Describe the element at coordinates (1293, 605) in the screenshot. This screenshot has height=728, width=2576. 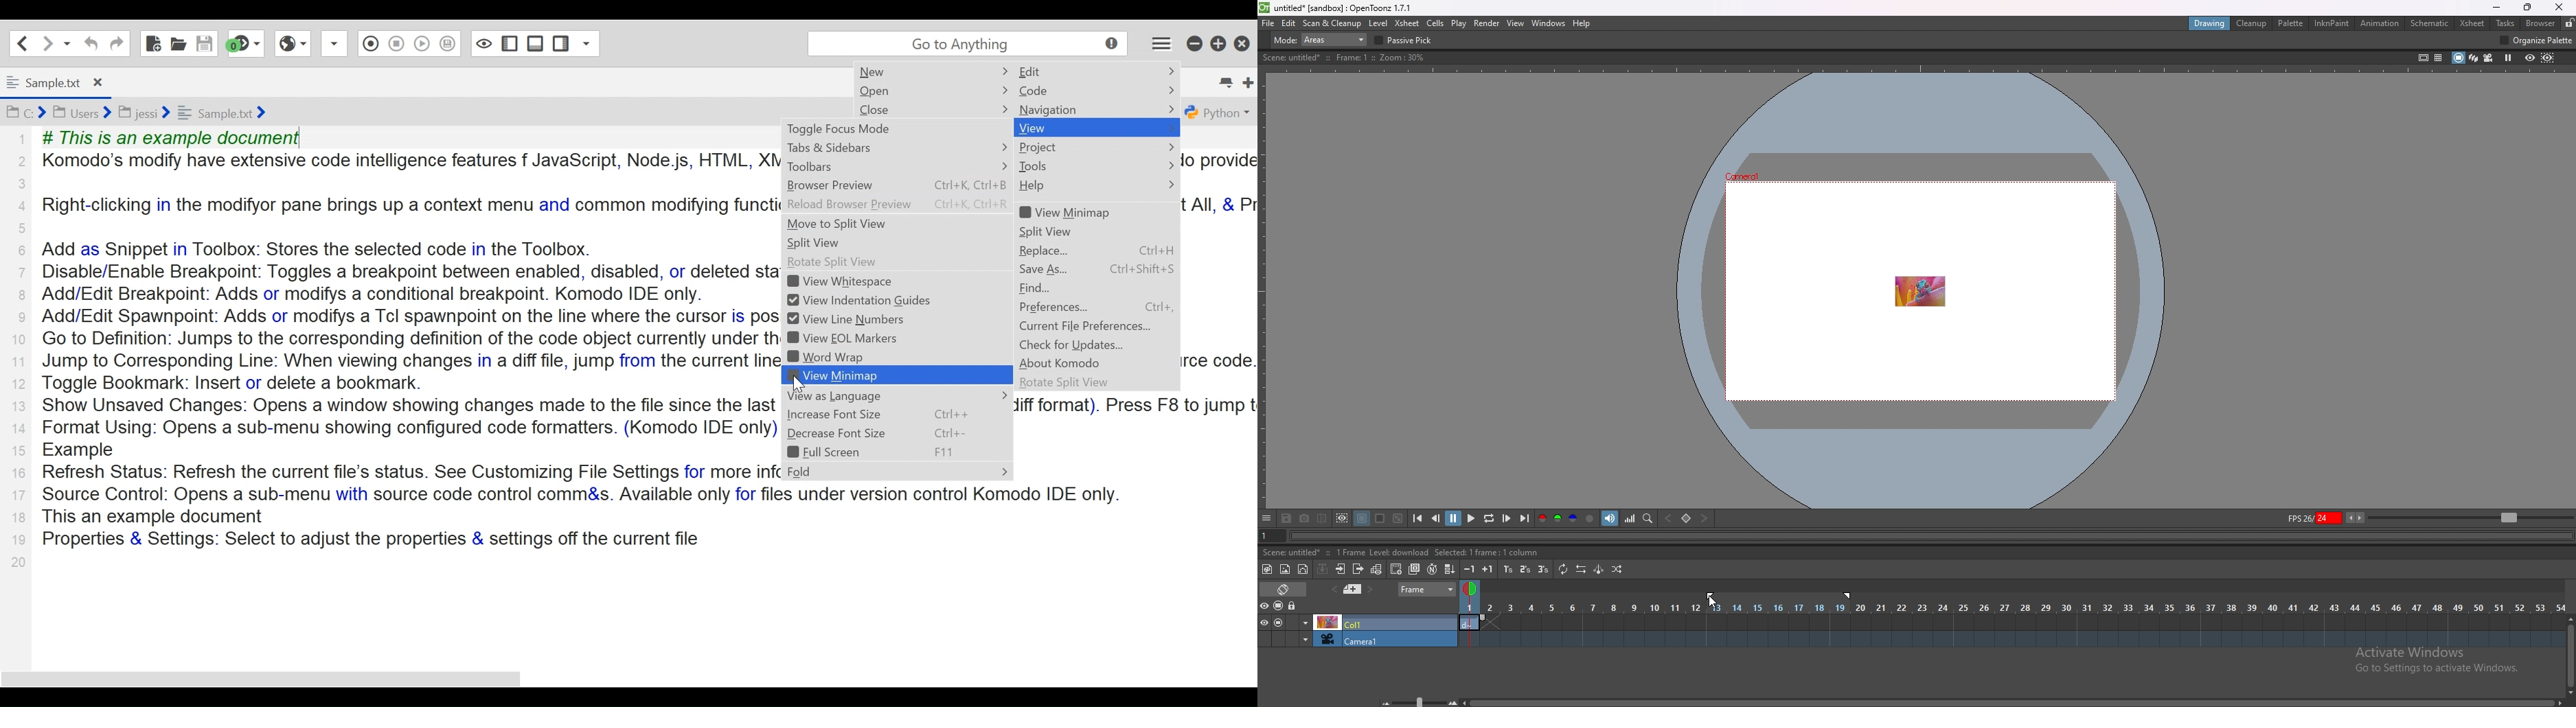
I see `lock` at that location.